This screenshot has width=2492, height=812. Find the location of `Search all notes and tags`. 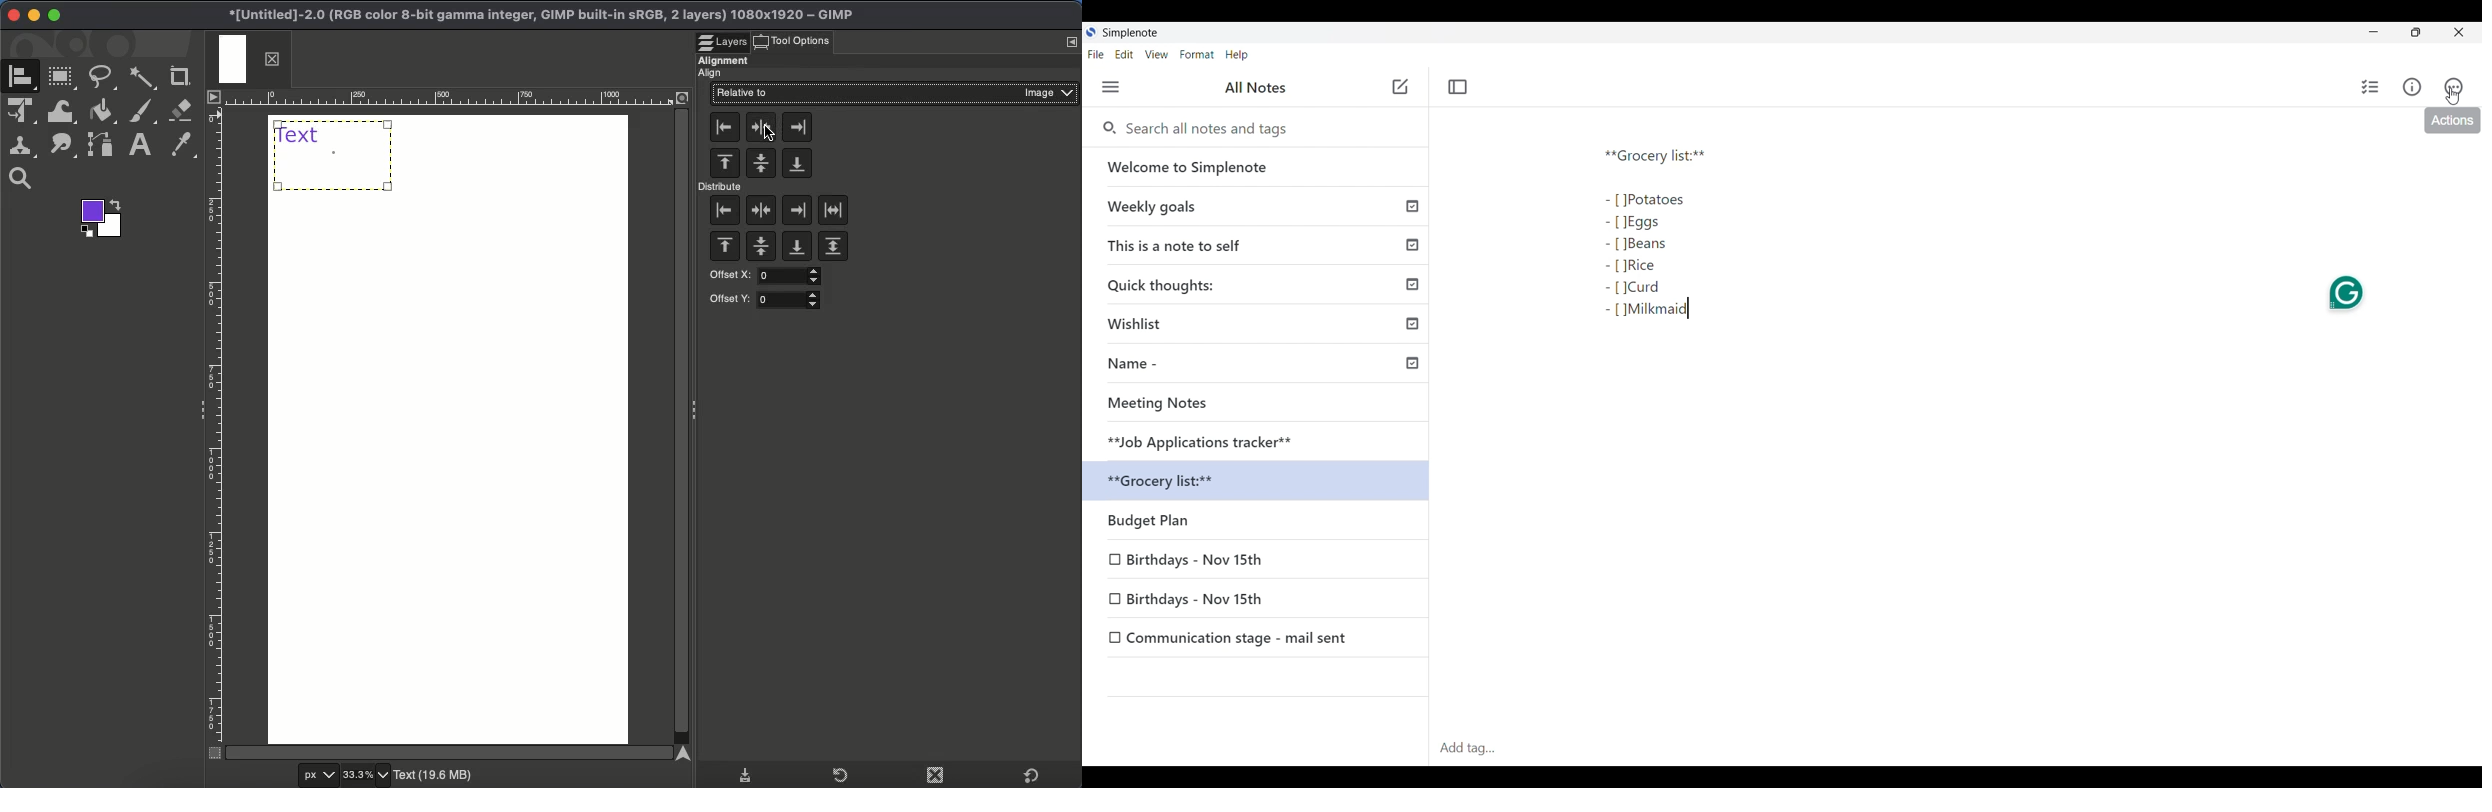

Search all notes and tags is located at coordinates (1205, 128).